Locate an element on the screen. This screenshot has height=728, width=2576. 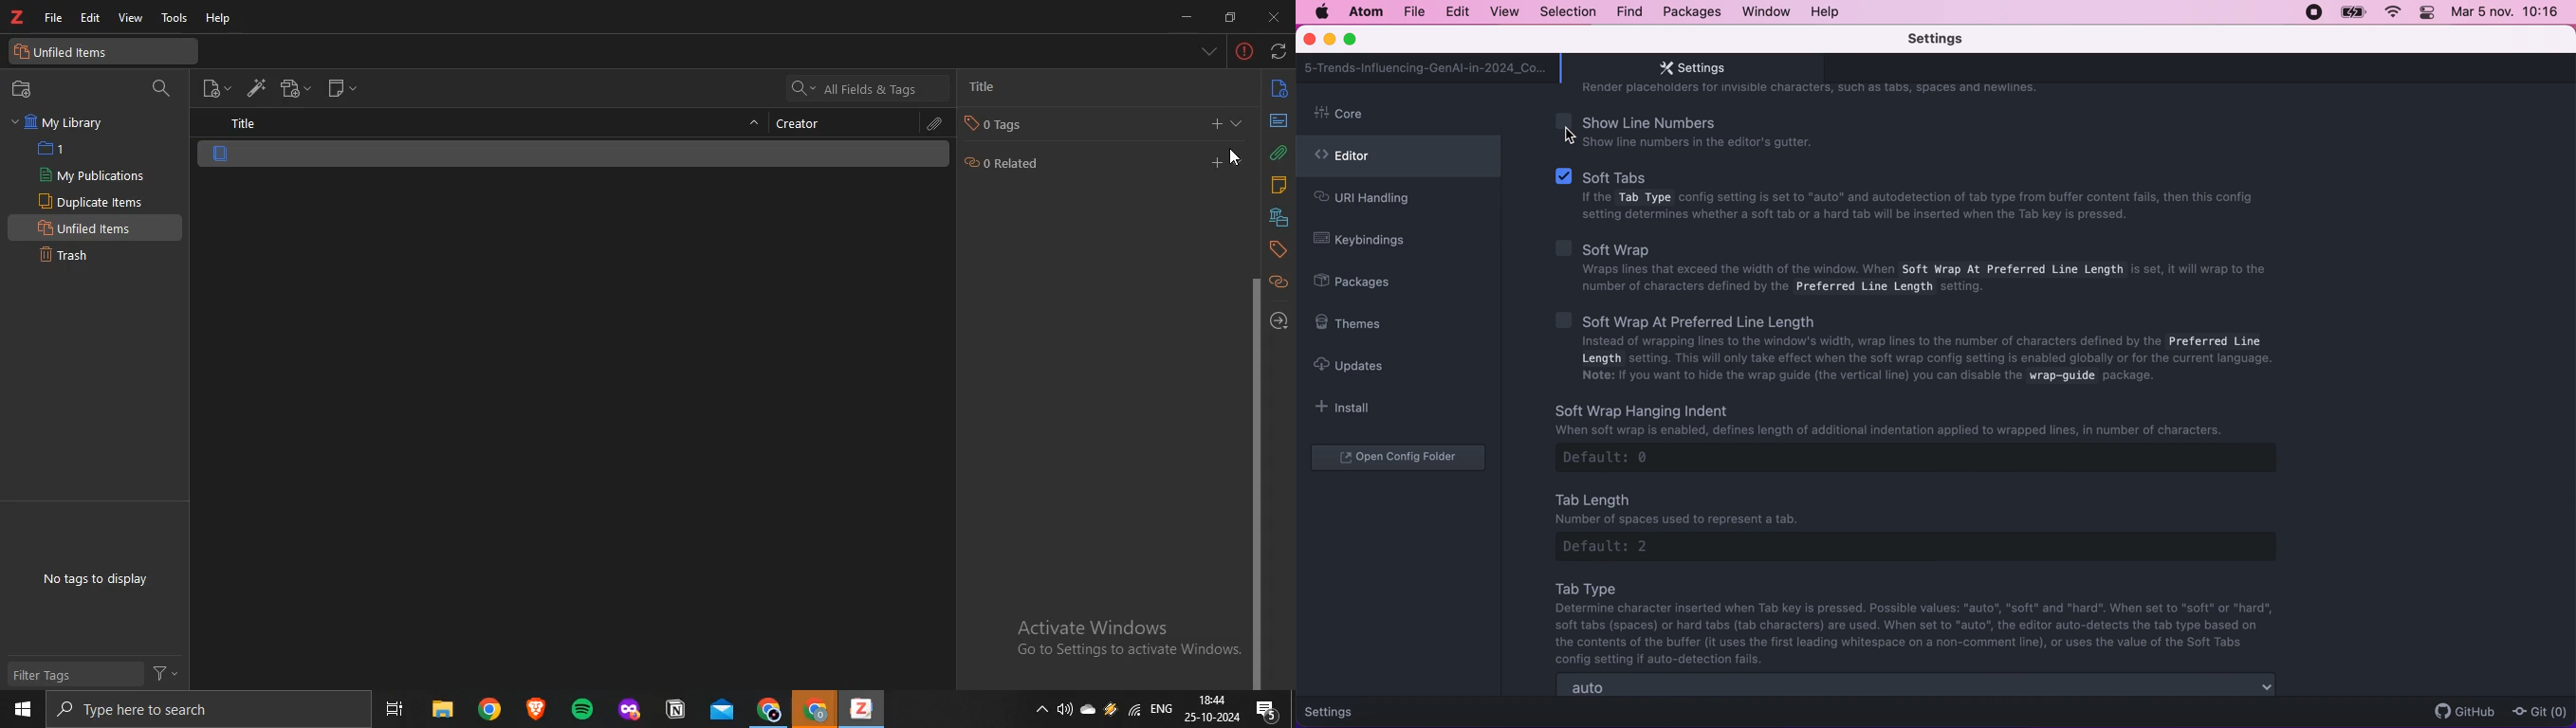
1 is located at coordinates (62, 148).